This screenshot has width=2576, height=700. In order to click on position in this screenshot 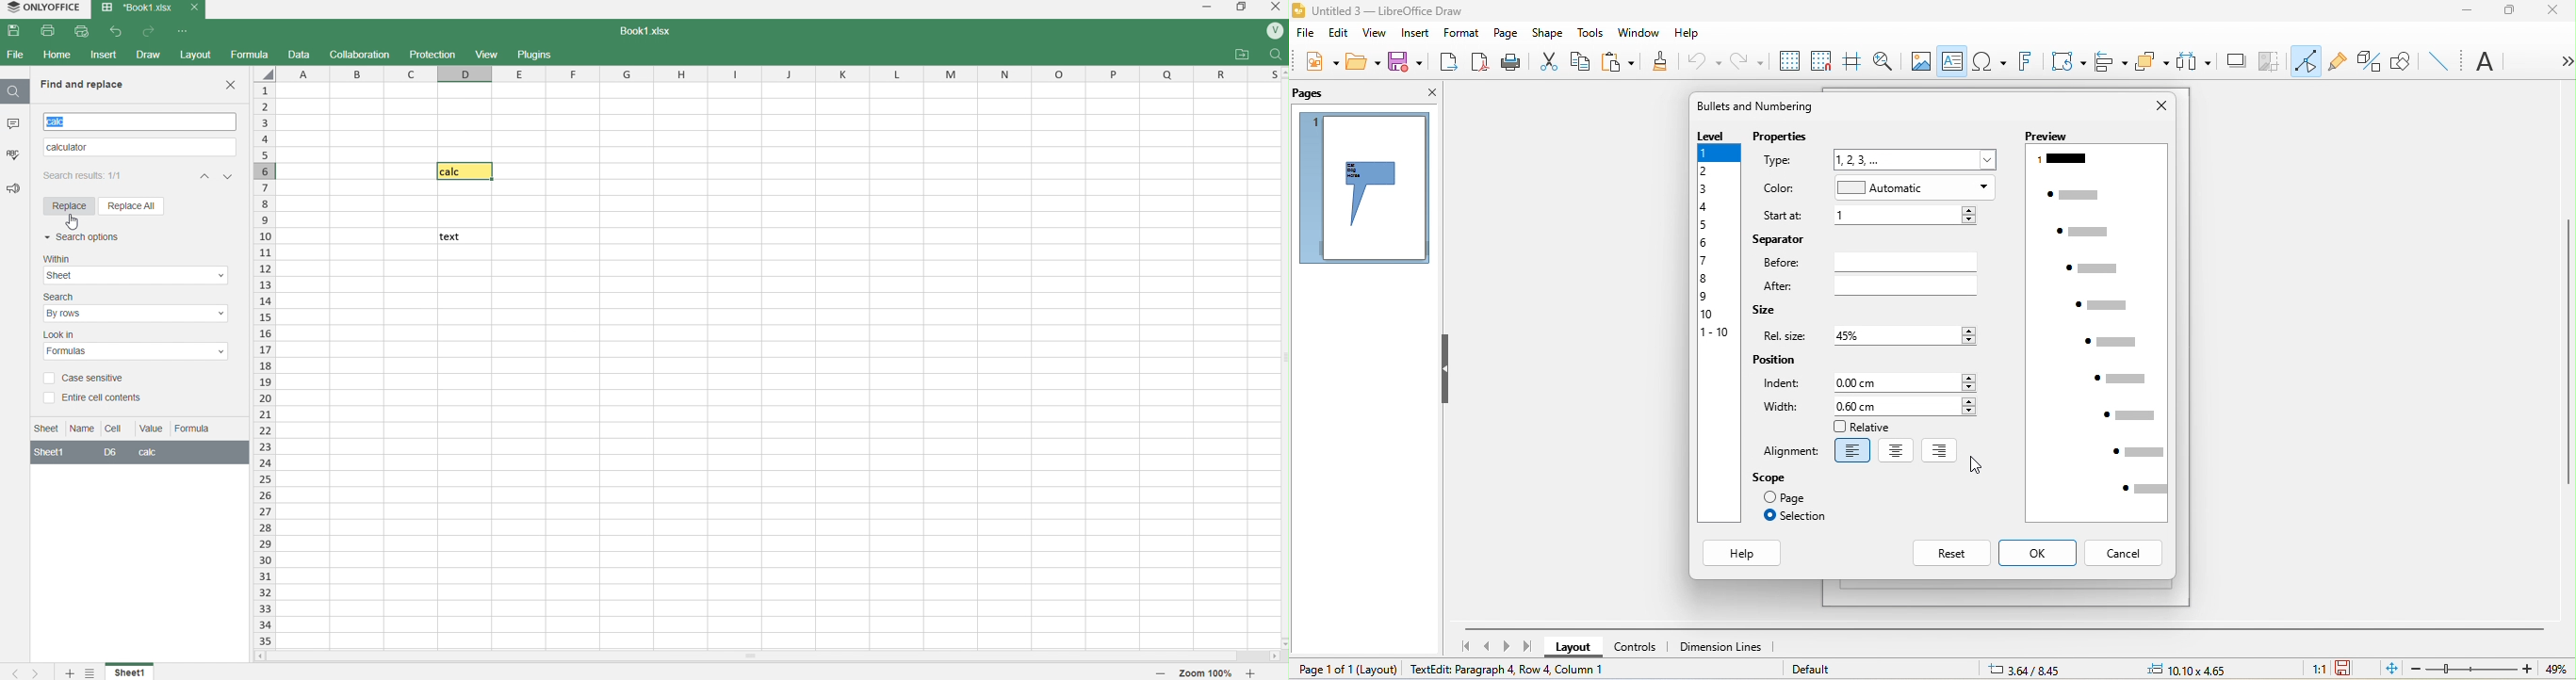, I will do `click(1779, 358)`.